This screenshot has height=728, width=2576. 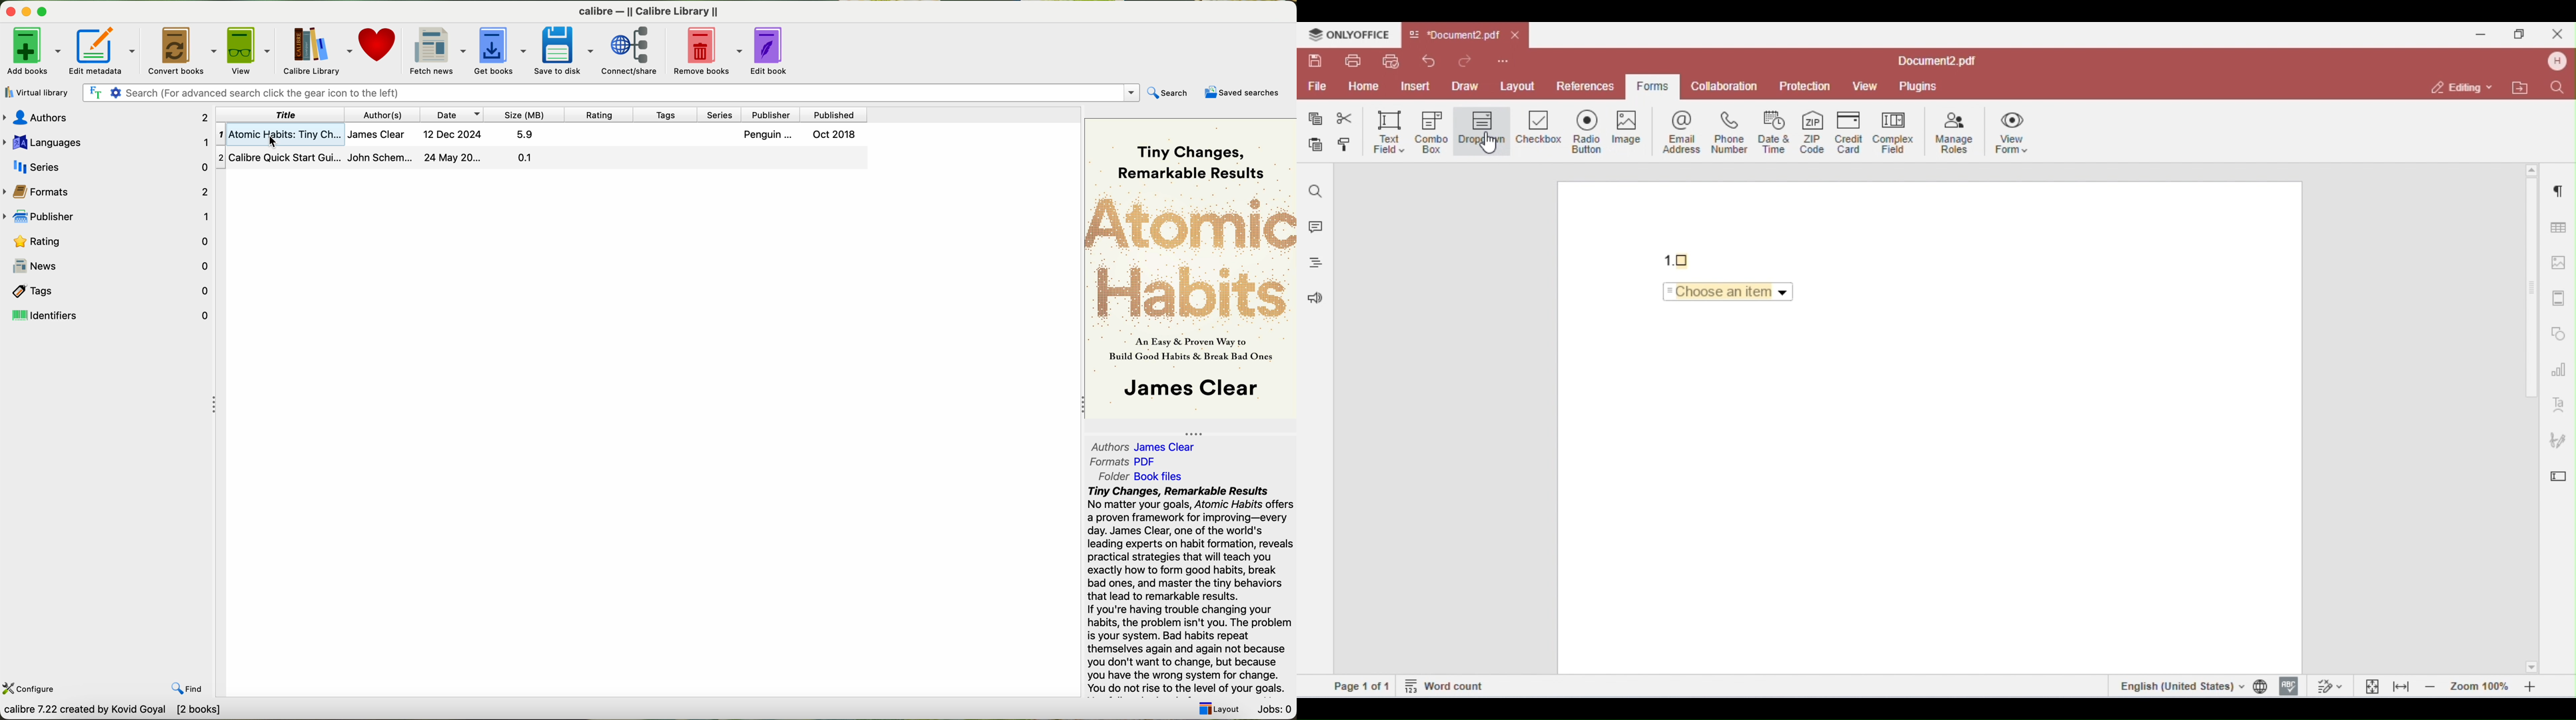 I want to click on click on the first book, so click(x=540, y=135).